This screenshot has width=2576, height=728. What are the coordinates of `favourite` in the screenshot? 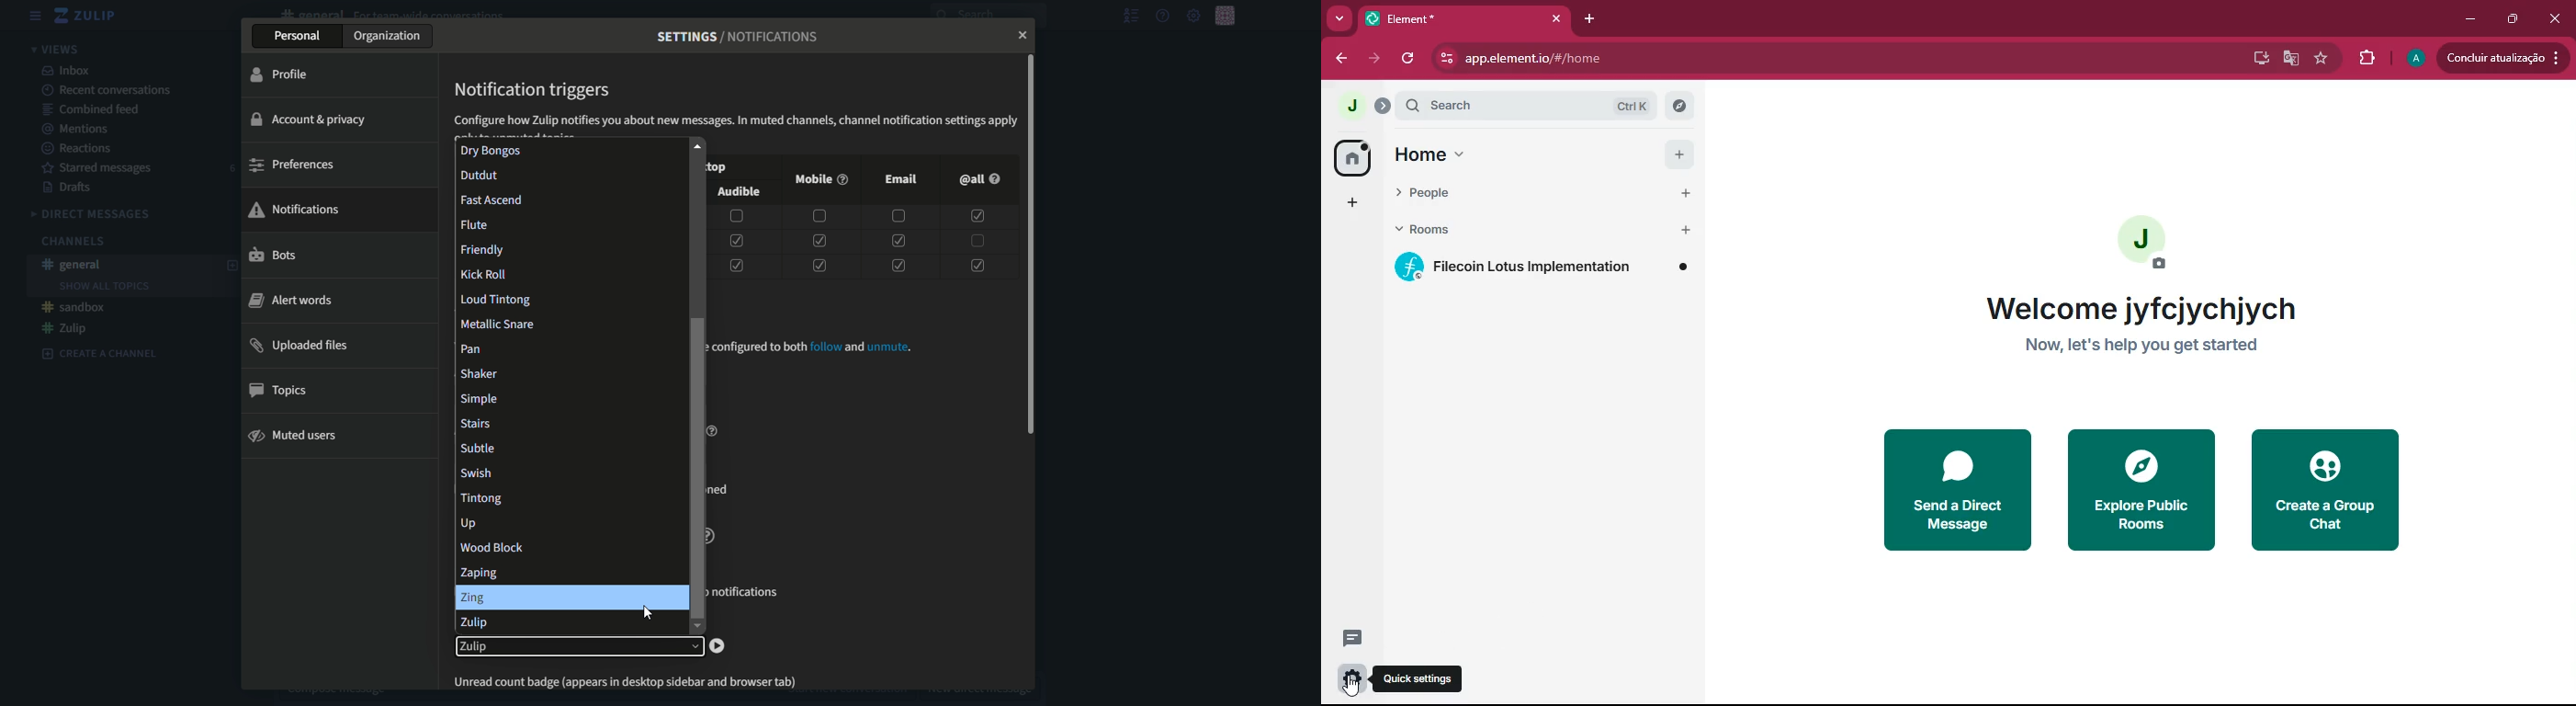 It's located at (2323, 62).